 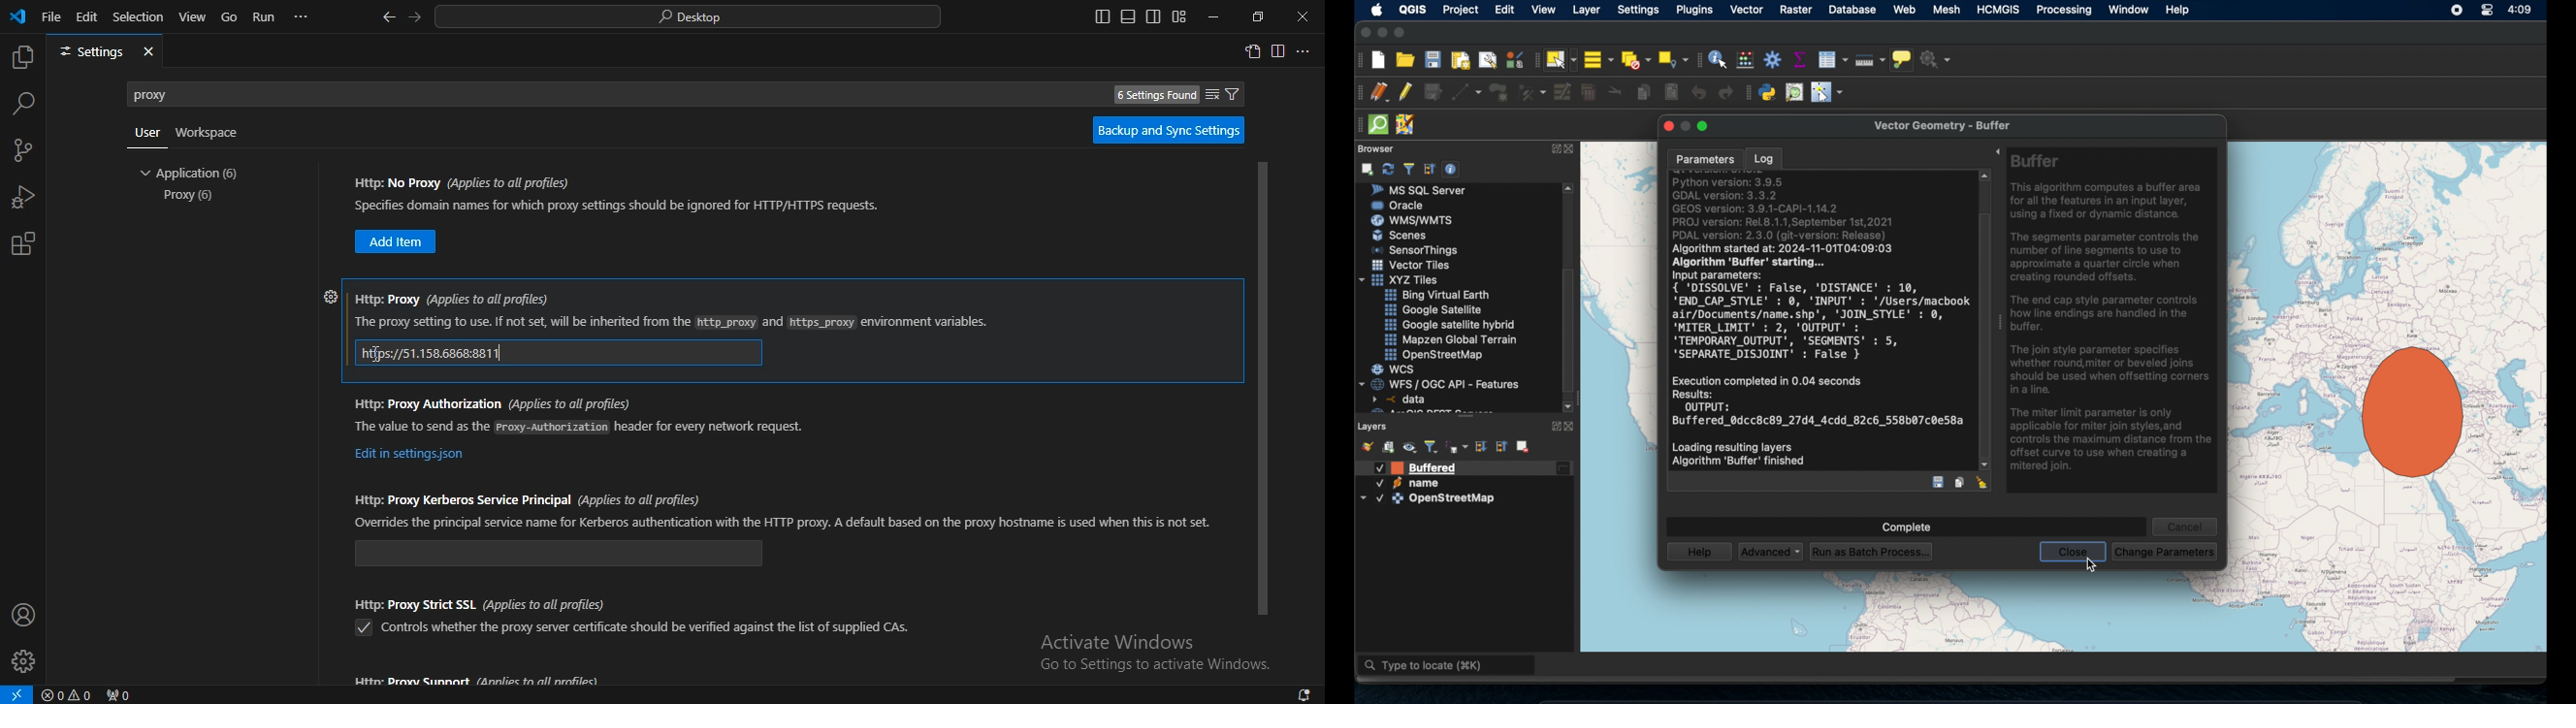 I want to click on https: proxy kerberos service principal, so click(x=560, y=553).